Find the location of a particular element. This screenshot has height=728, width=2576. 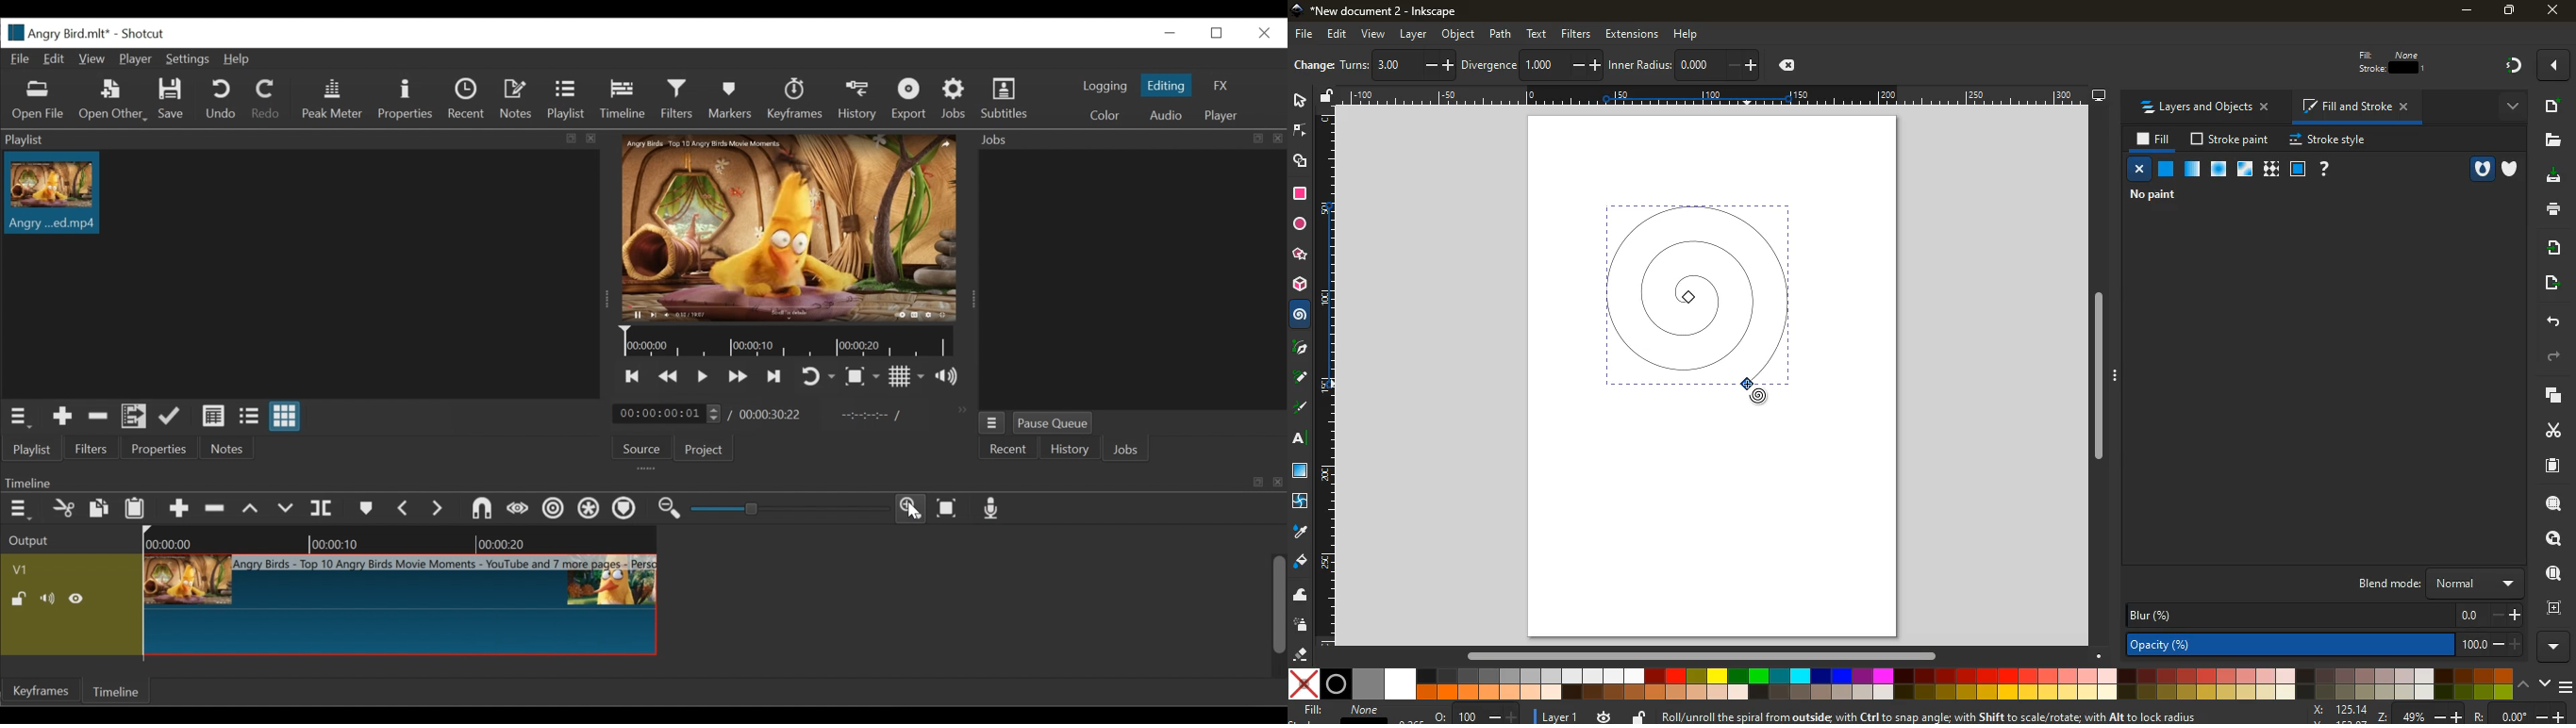

View as files is located at coordinates (248, 417).